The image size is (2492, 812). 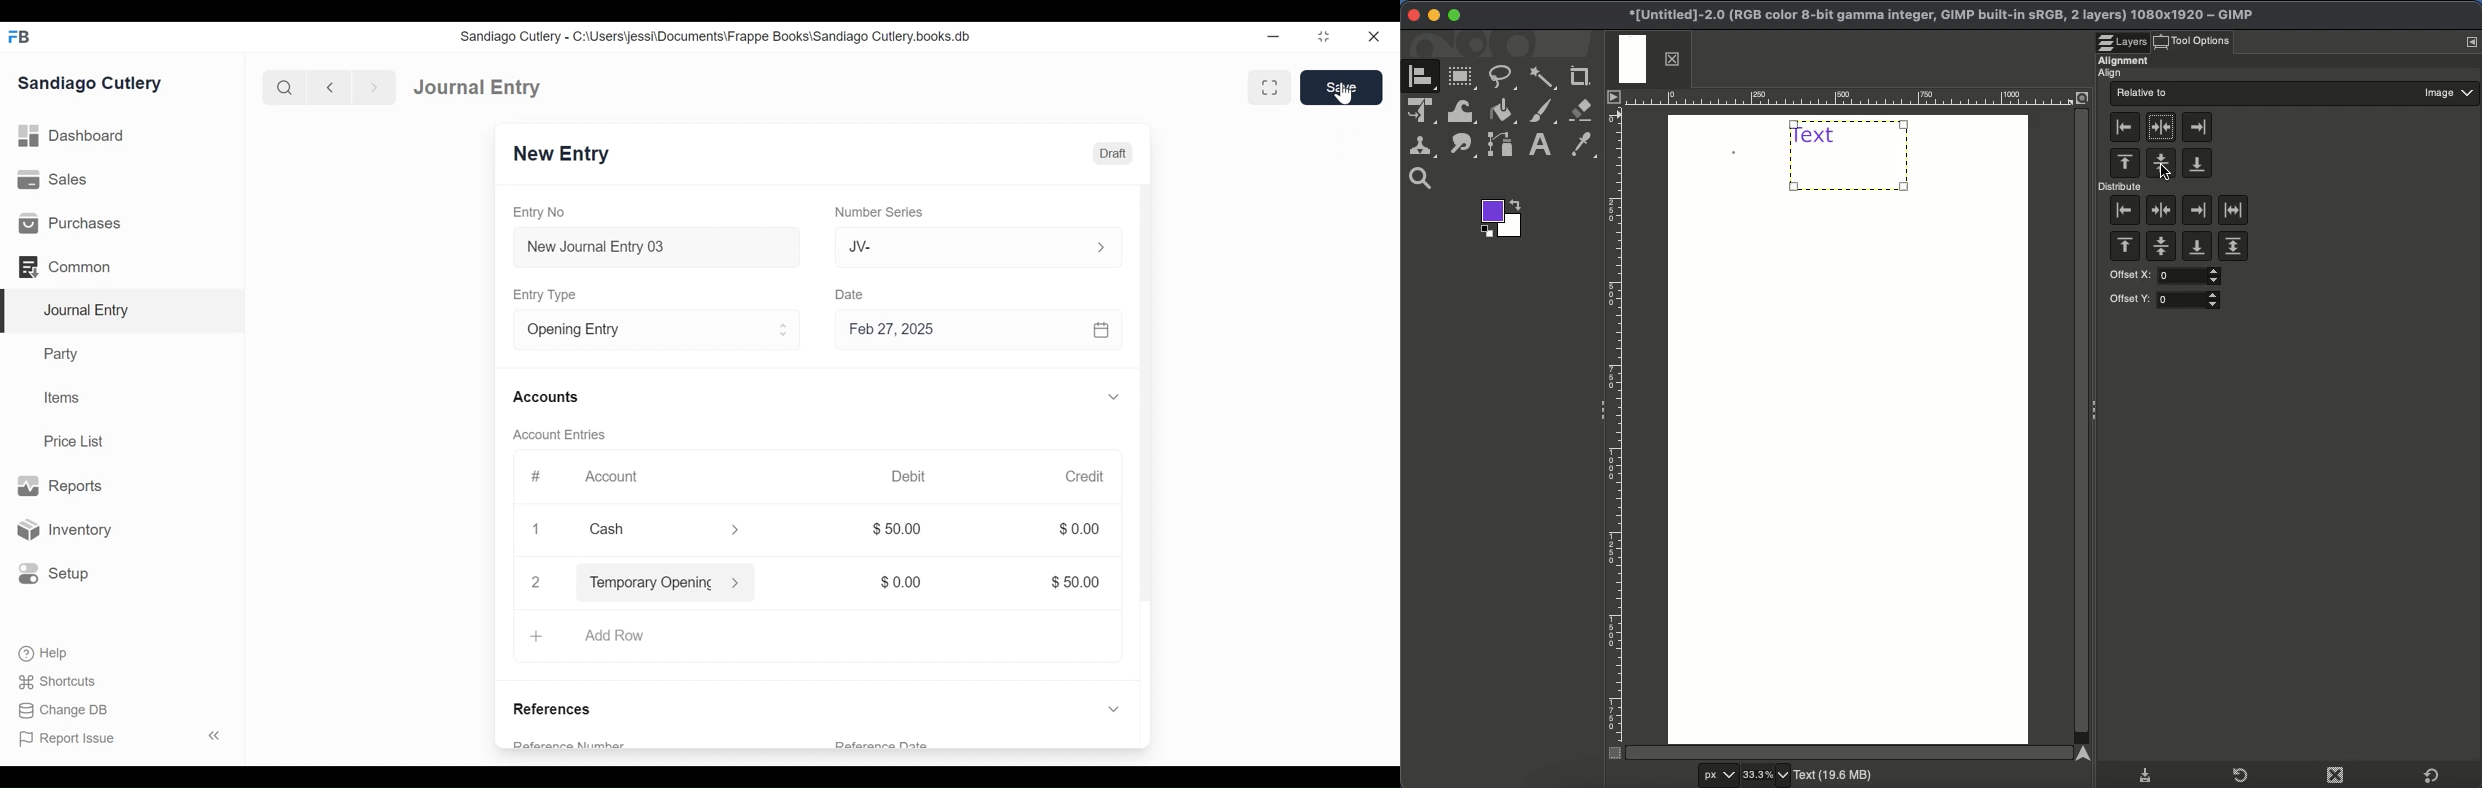 I want to click on Sales, so click(x=53, y=179).